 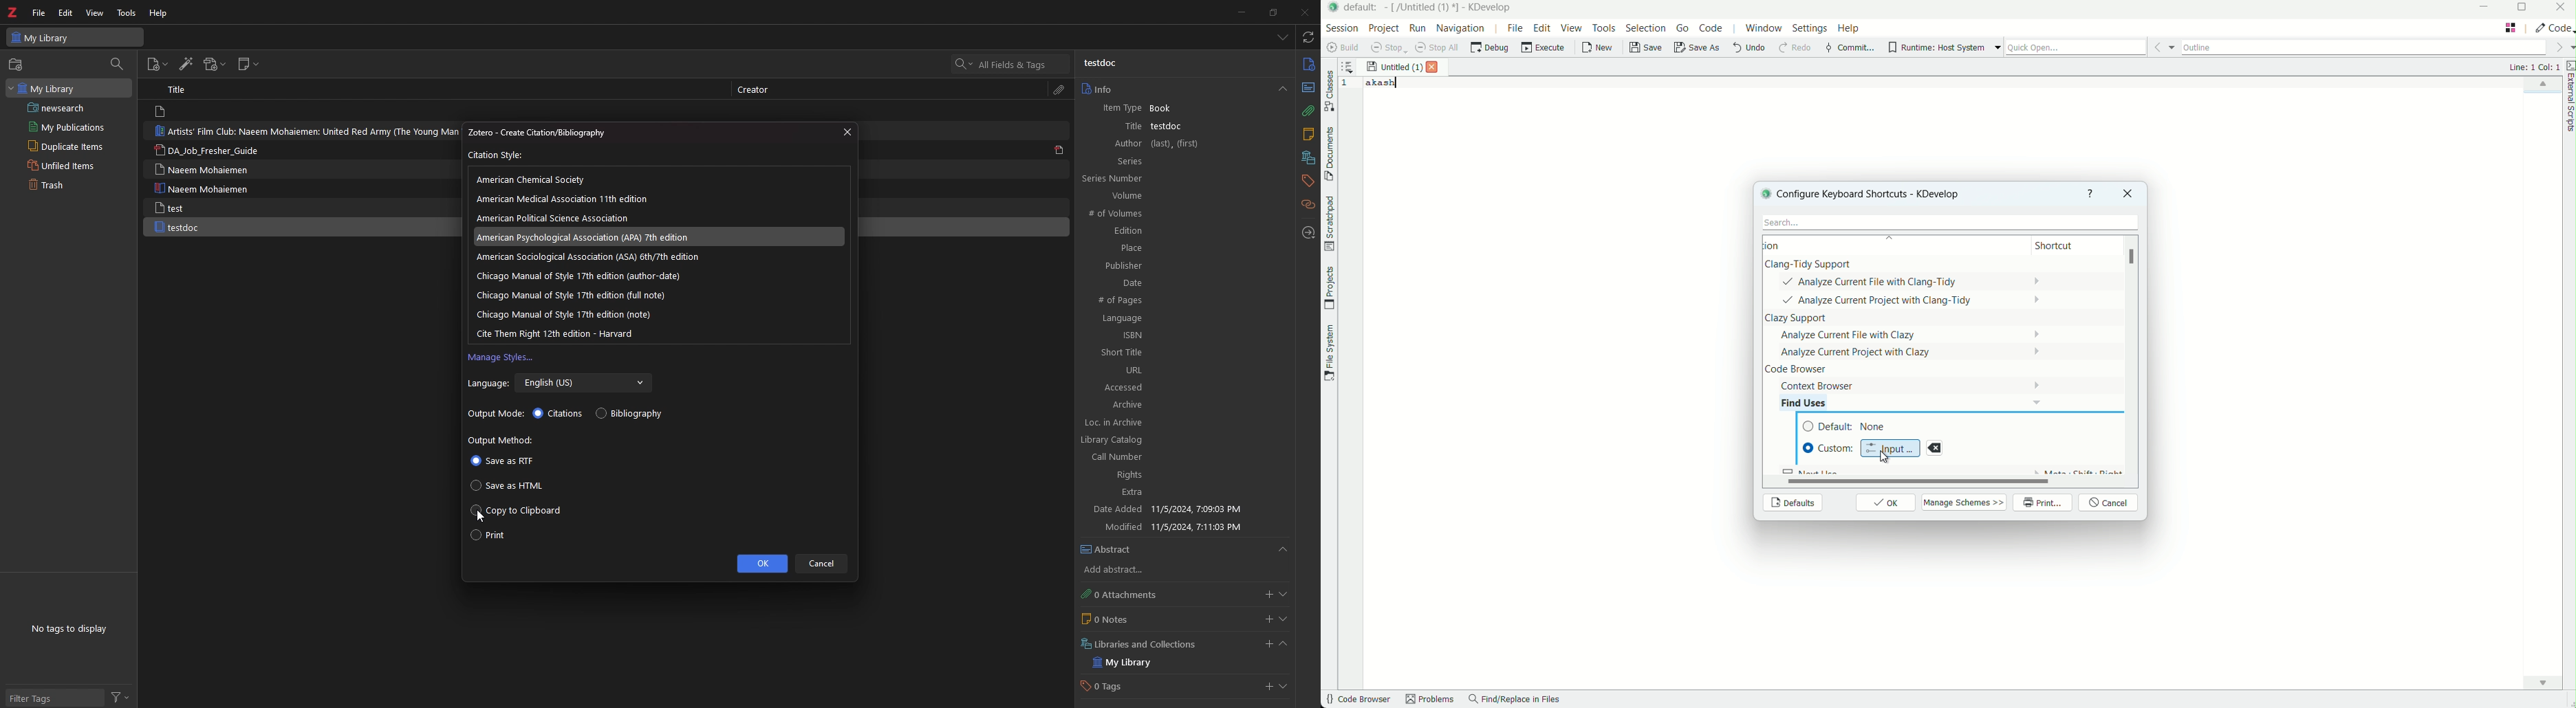 What do you see at coordinates (2511, 28) in the screenshot?
I see `change layout` at bounding box center [2511, 28].